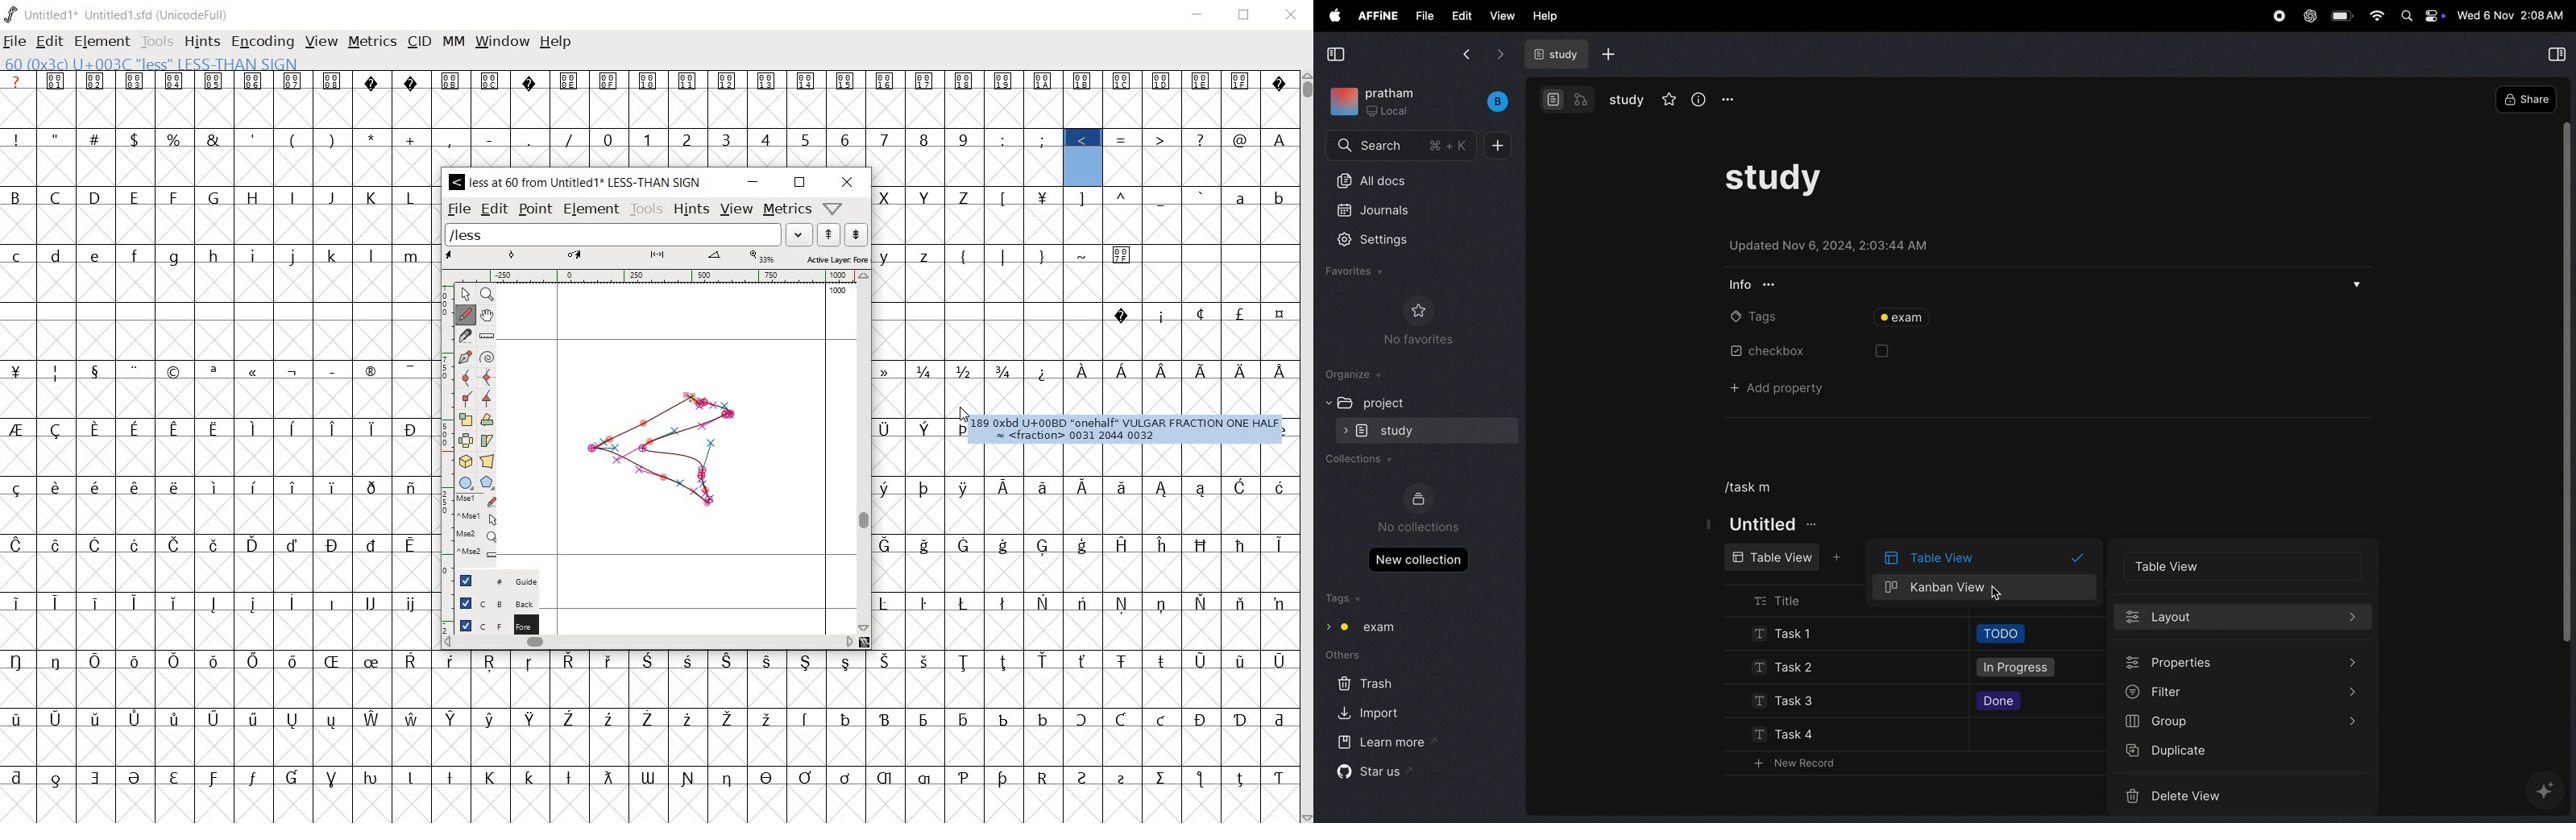 This screenshot has height=840, width=2576. Describe the element at coordinates (737, 208) in the screenshot. I see `view` at that location.